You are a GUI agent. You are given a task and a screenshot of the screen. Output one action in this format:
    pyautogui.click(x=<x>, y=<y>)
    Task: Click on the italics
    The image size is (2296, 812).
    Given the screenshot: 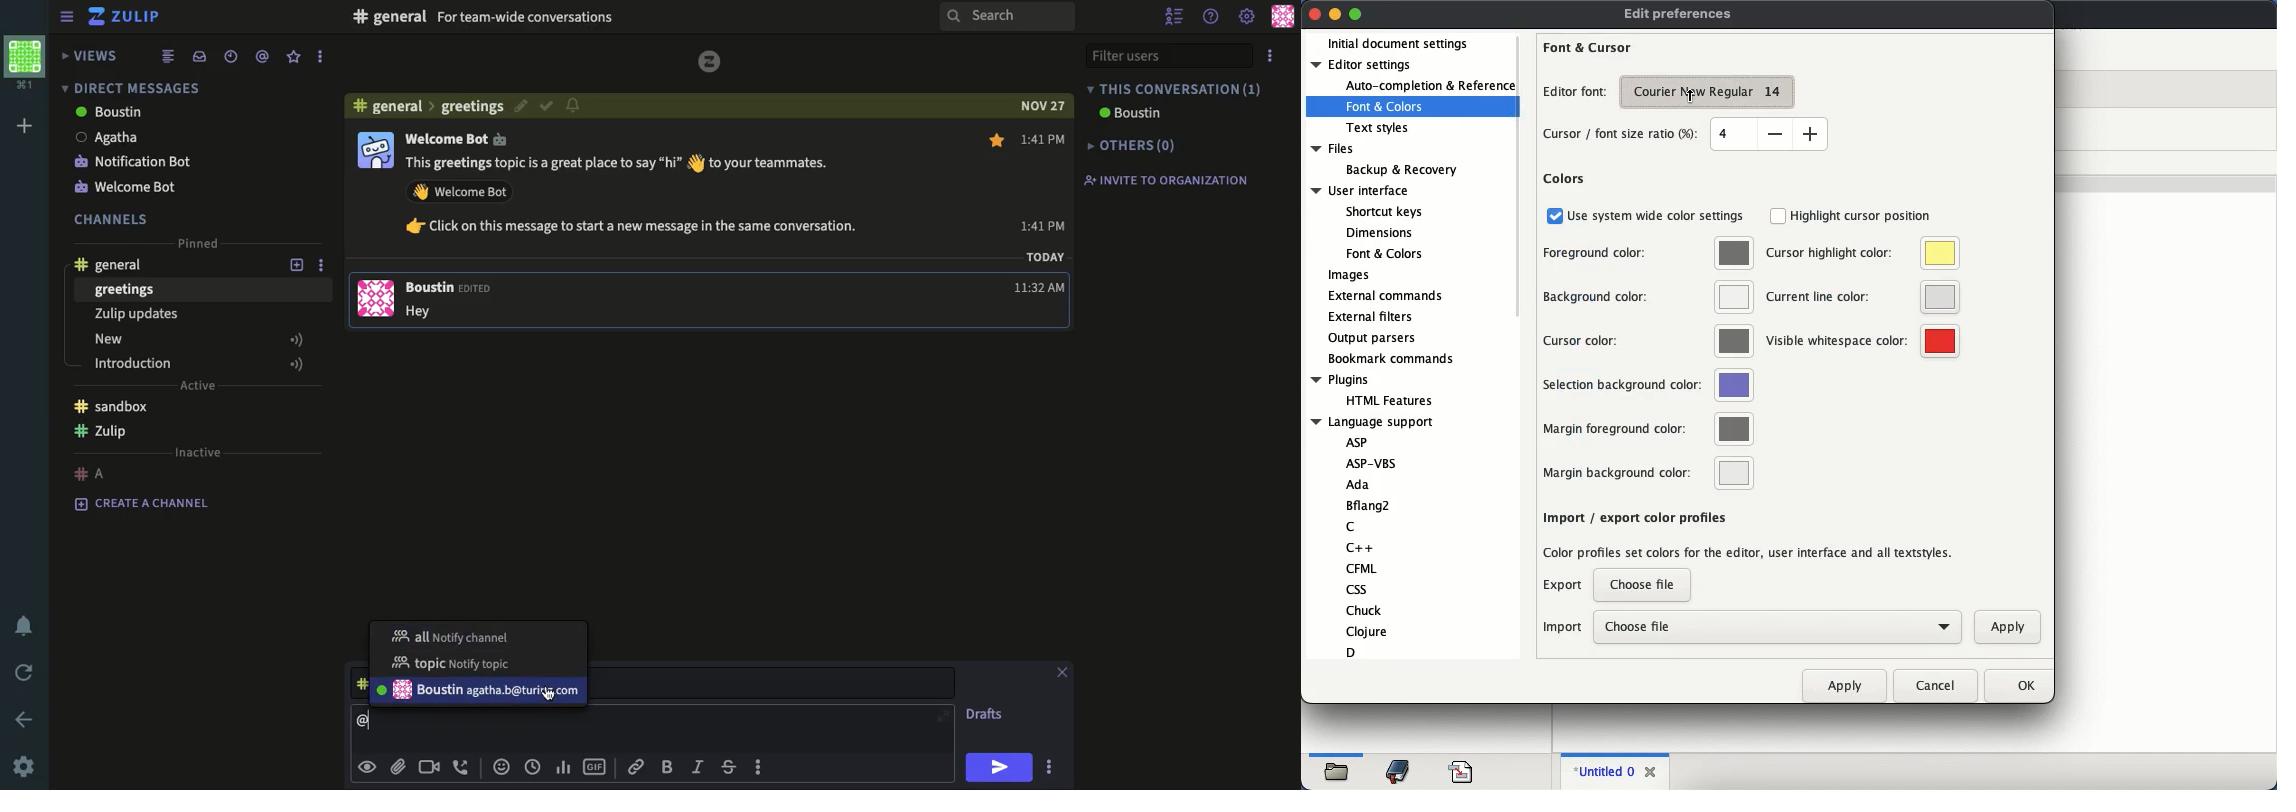 What is the action you would take?
    pyautogui.click(x=698, y=767)
    